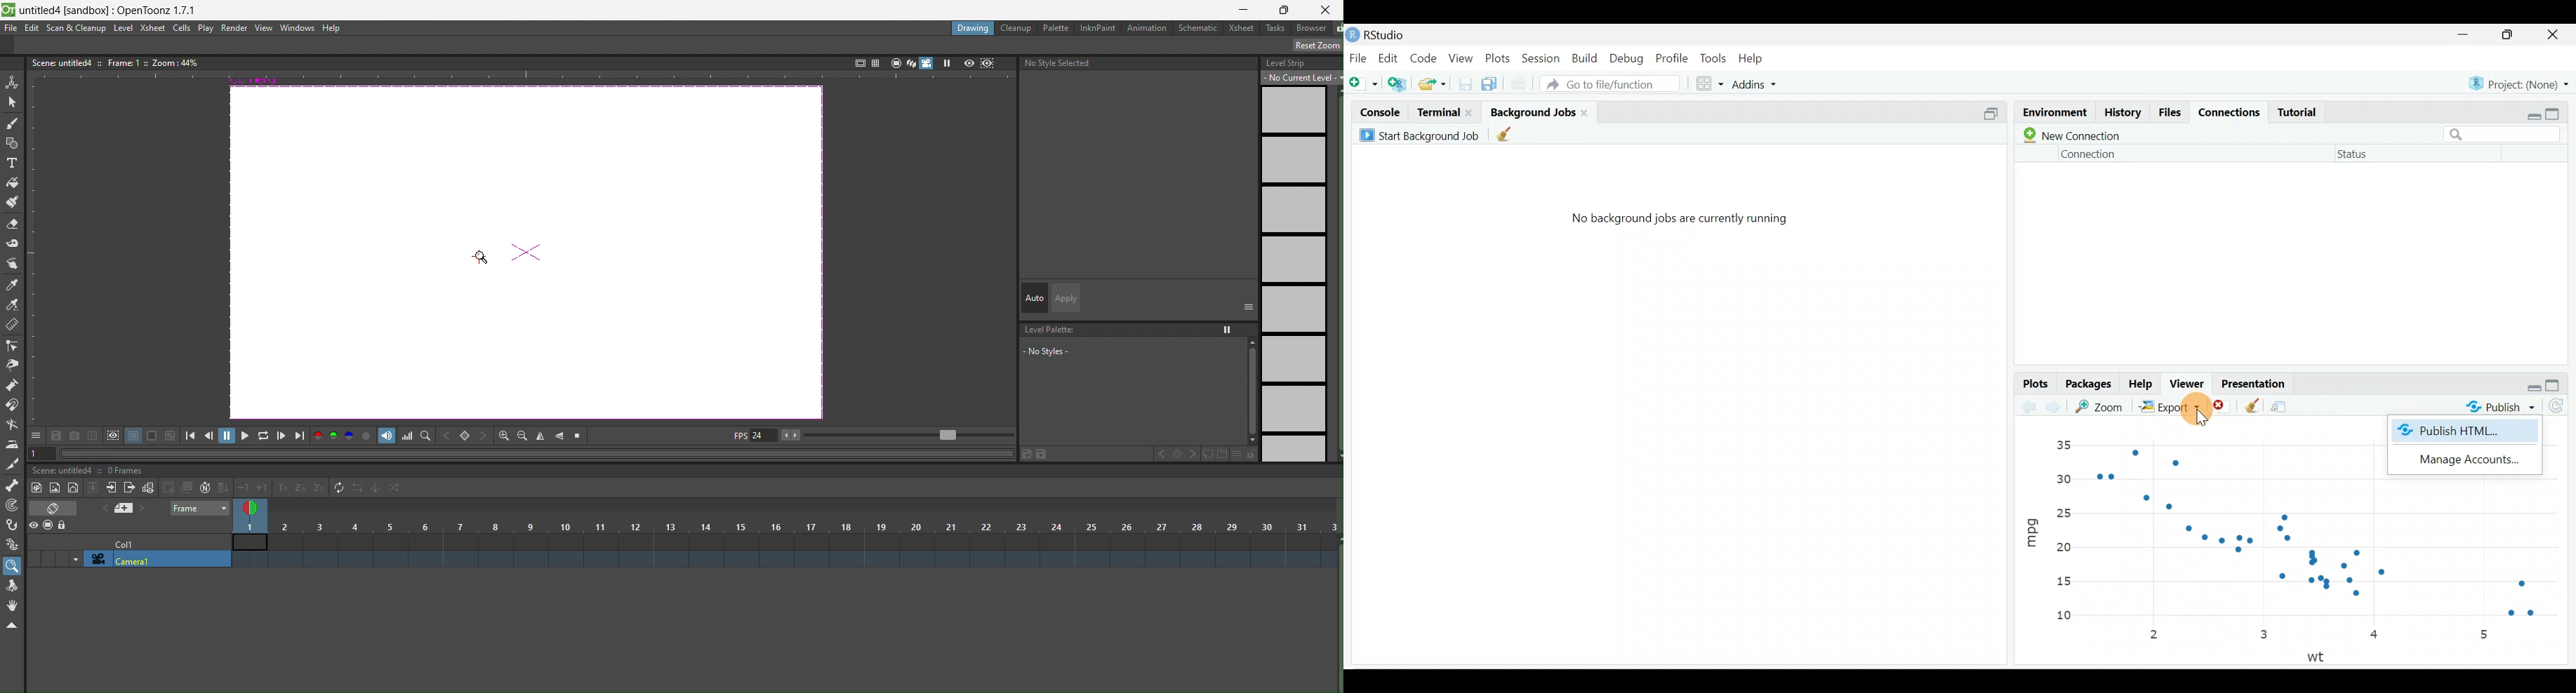 Image resolution: width=2576 pixels, height=700 pixels. What do you see at coordinates (1543, 57) in the screenshot?
I see `Session` at bounding box center [1543, 57].